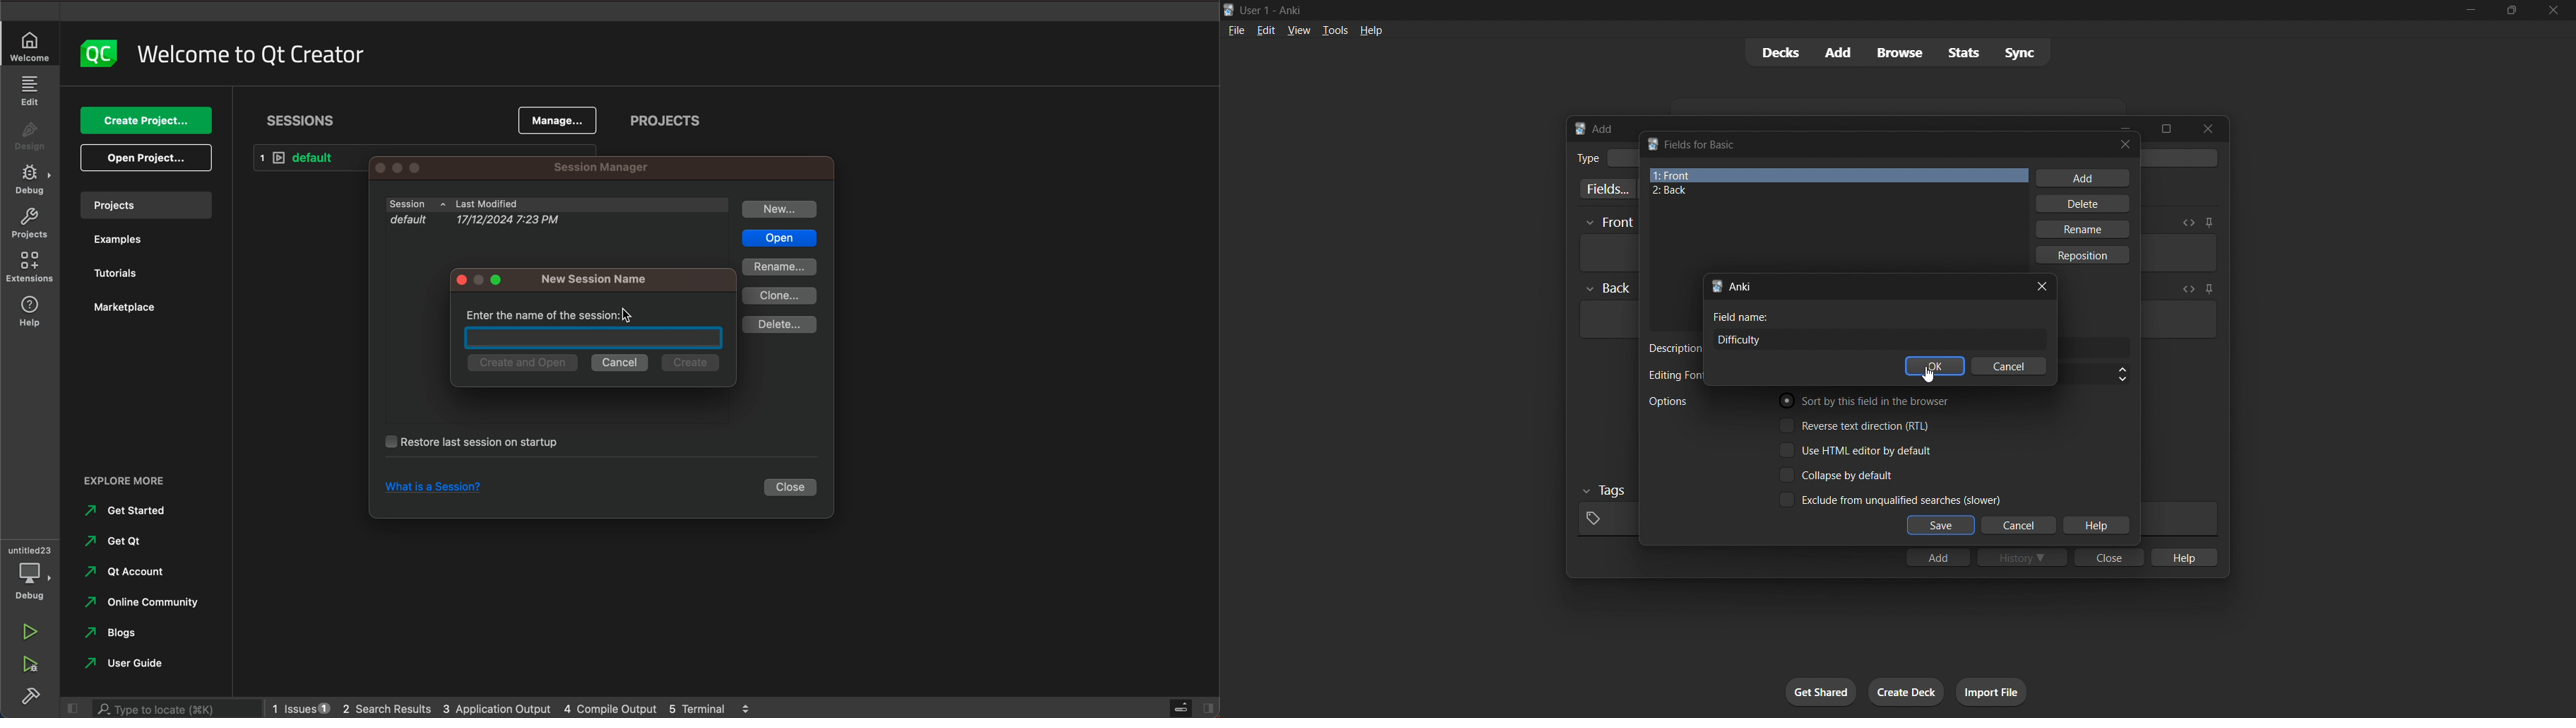  What do you see at coordinates (2512, 11) in the screenshot?
I see `maximize/restore` at bounding box center [2512, 11].